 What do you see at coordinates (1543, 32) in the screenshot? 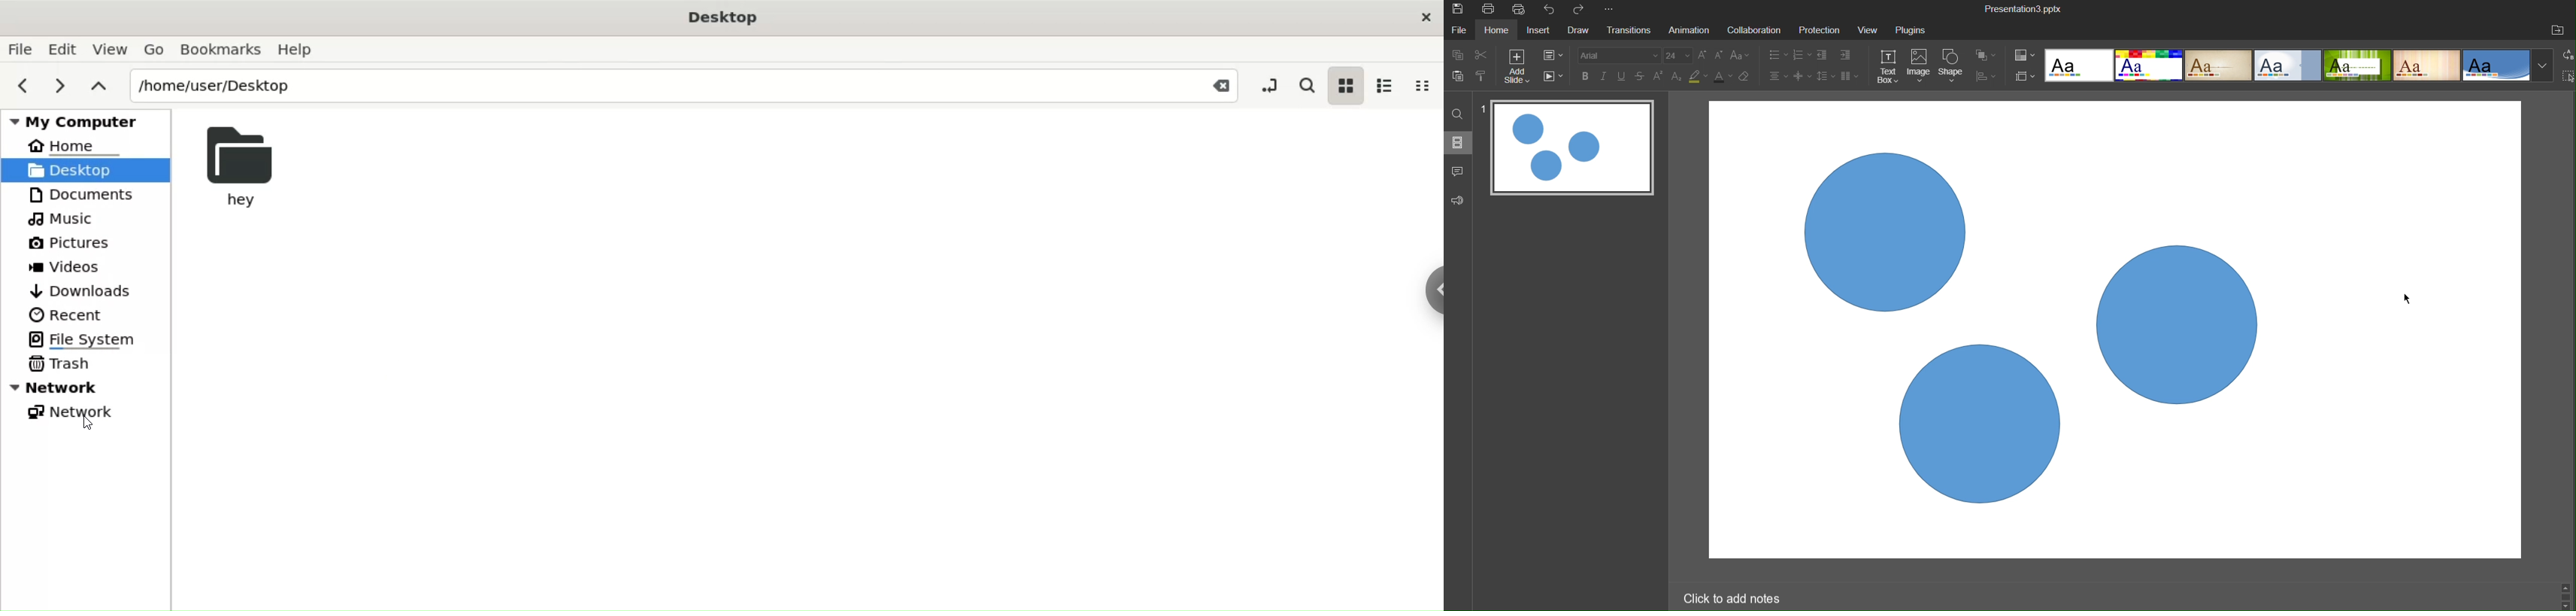
I see `Insert` at bounding box center [1543, 32].